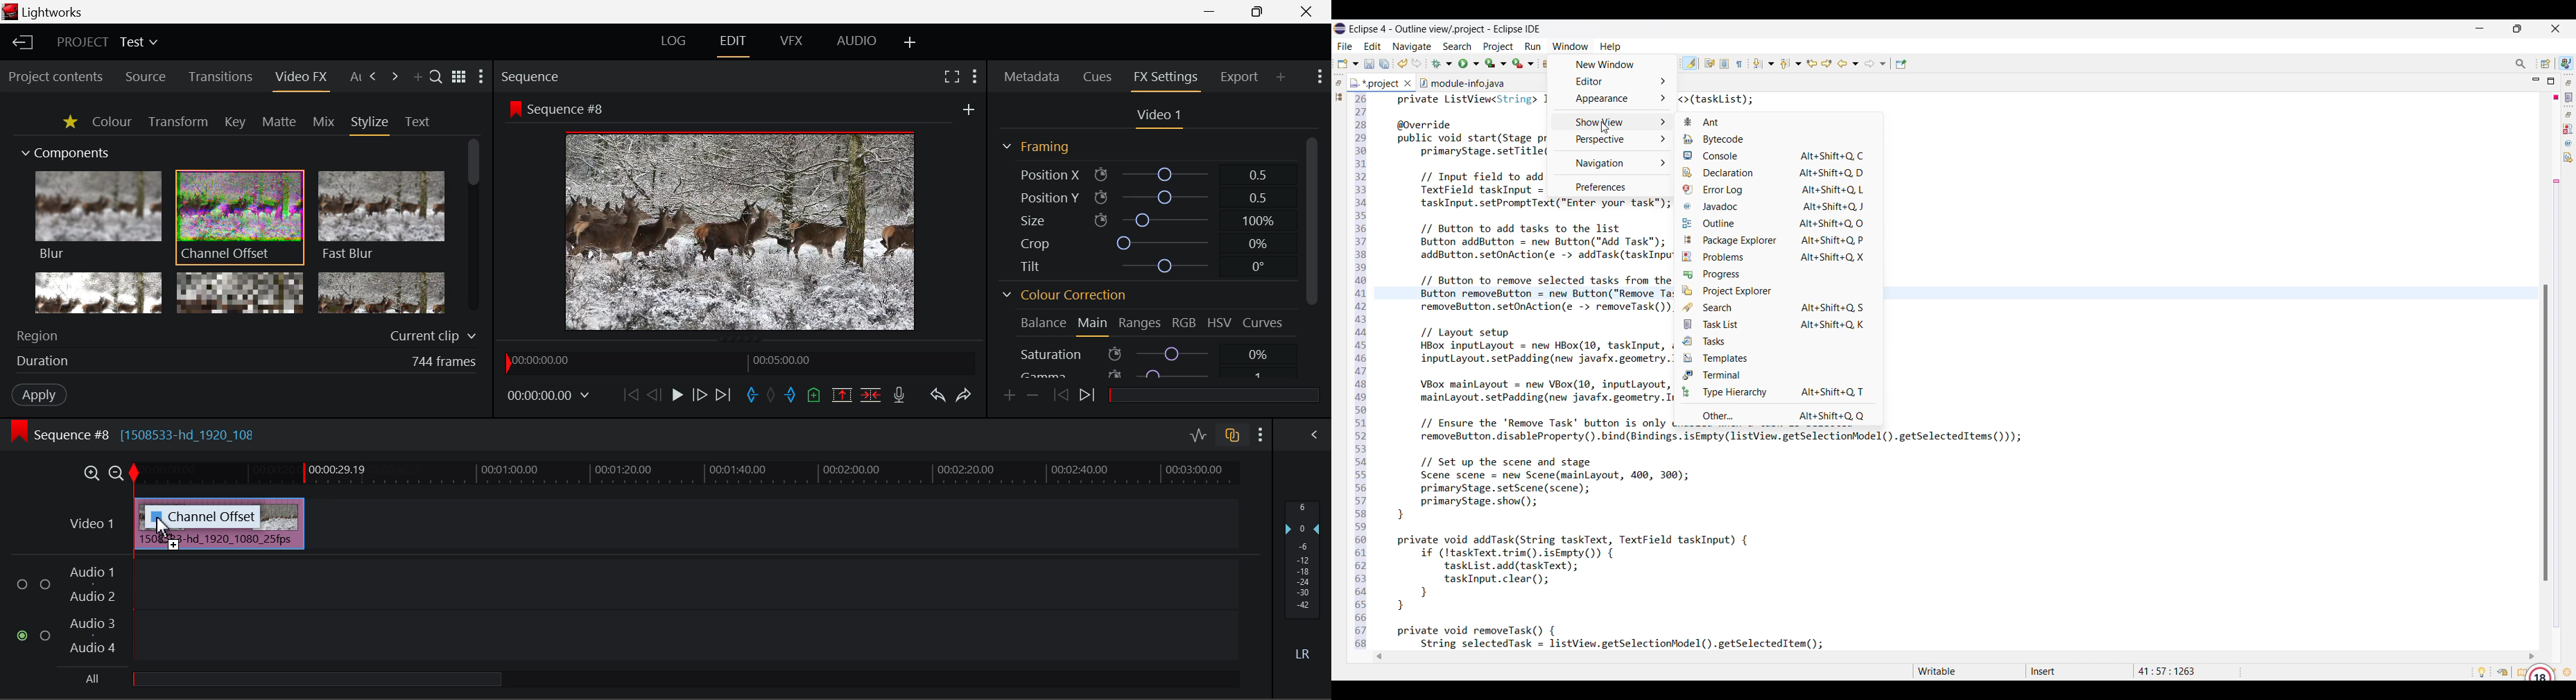 The width and height of the screenshot is (2576, 700). I want to click on Glow, so click(96, 292).